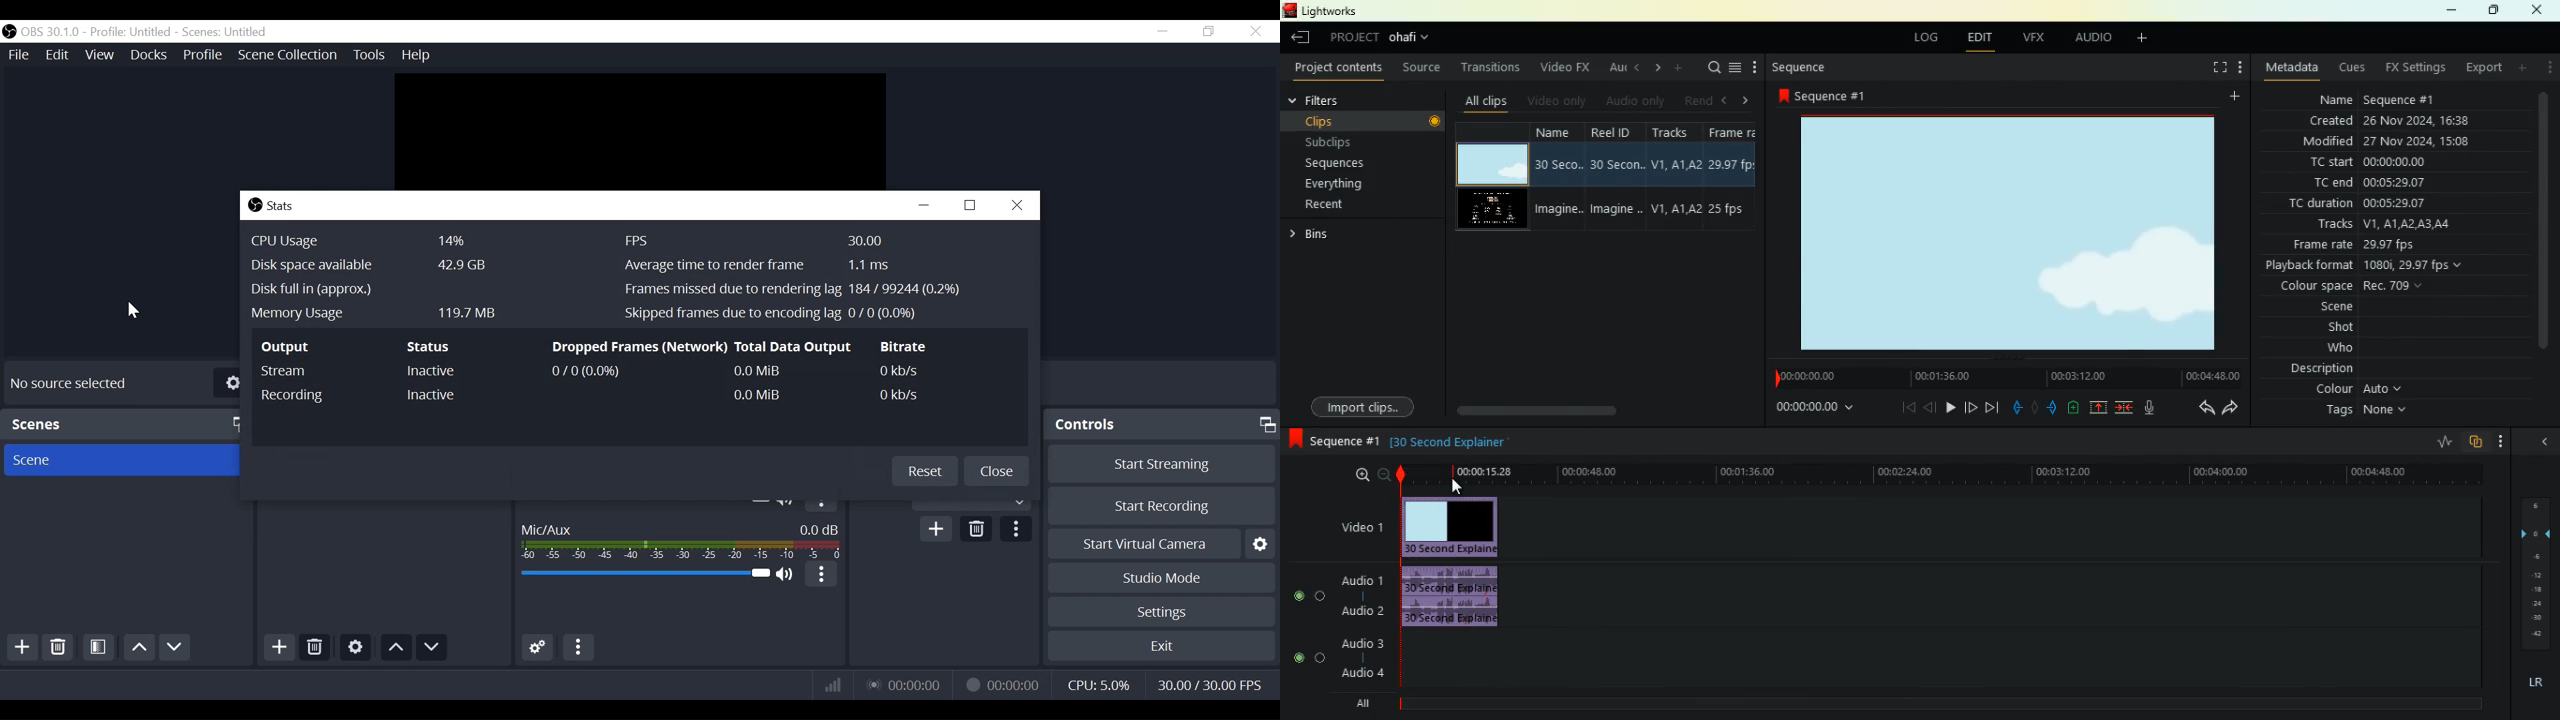  Describe the element at coordinates (355, 647) in the screenshot. I see `Settings` at that location.